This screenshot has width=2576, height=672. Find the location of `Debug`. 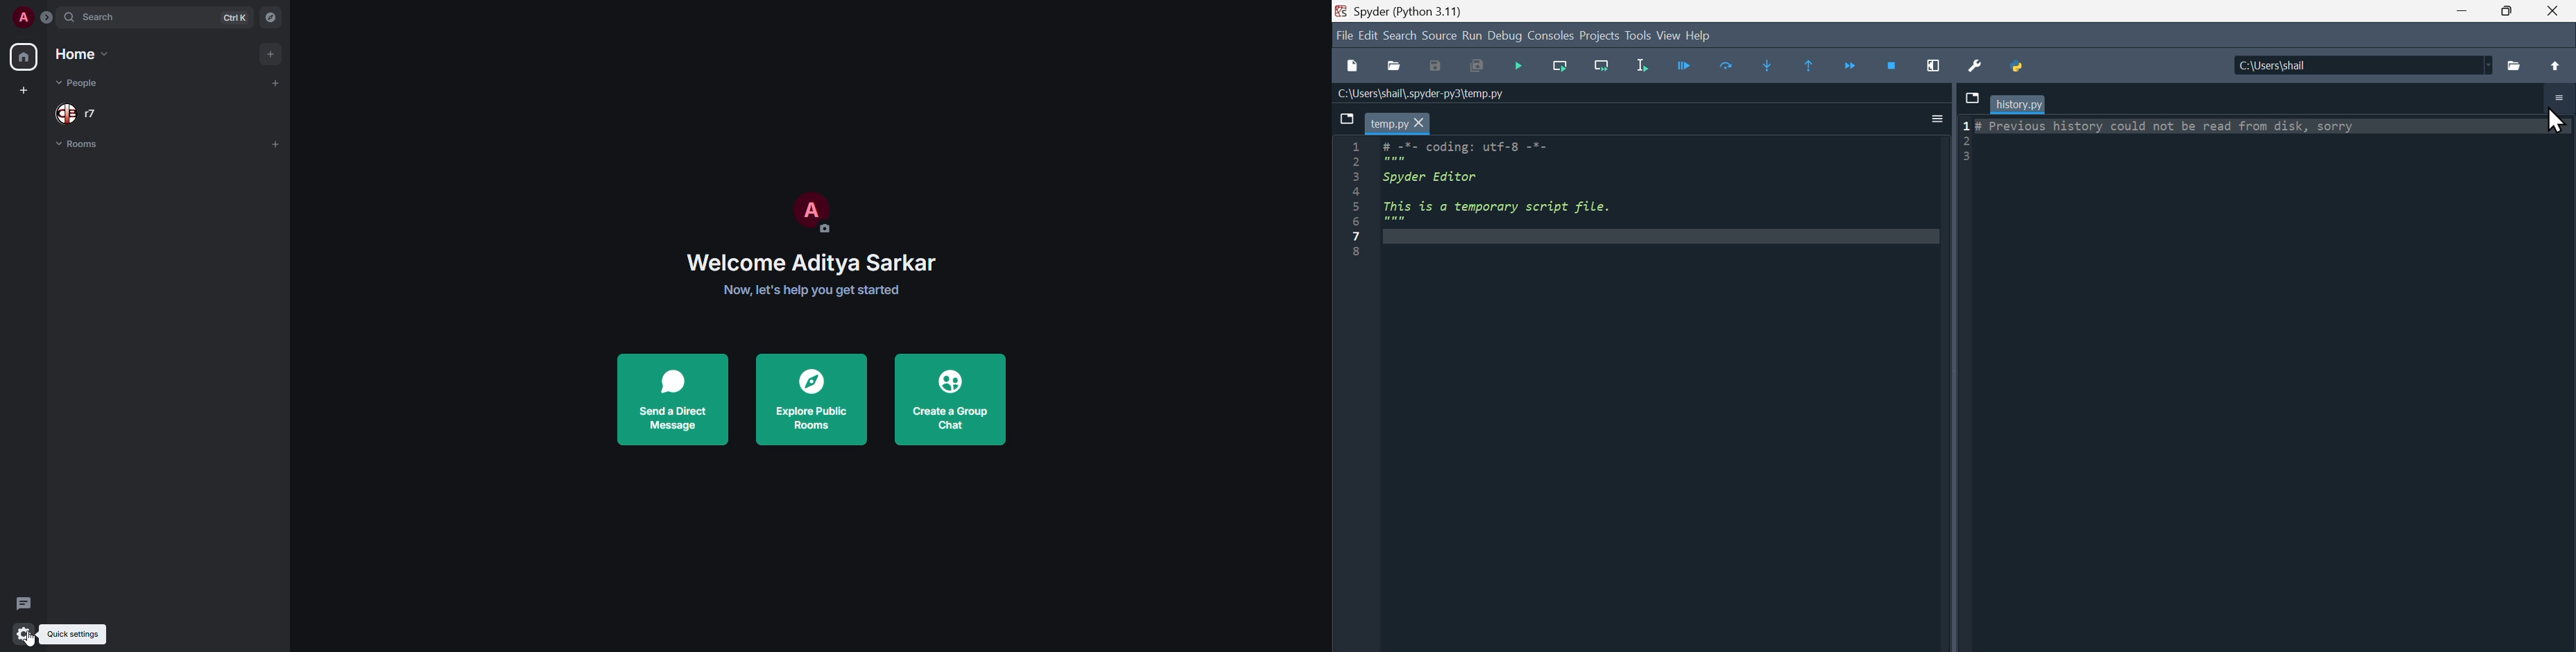

Debug is located at coordinates (1503, 36).